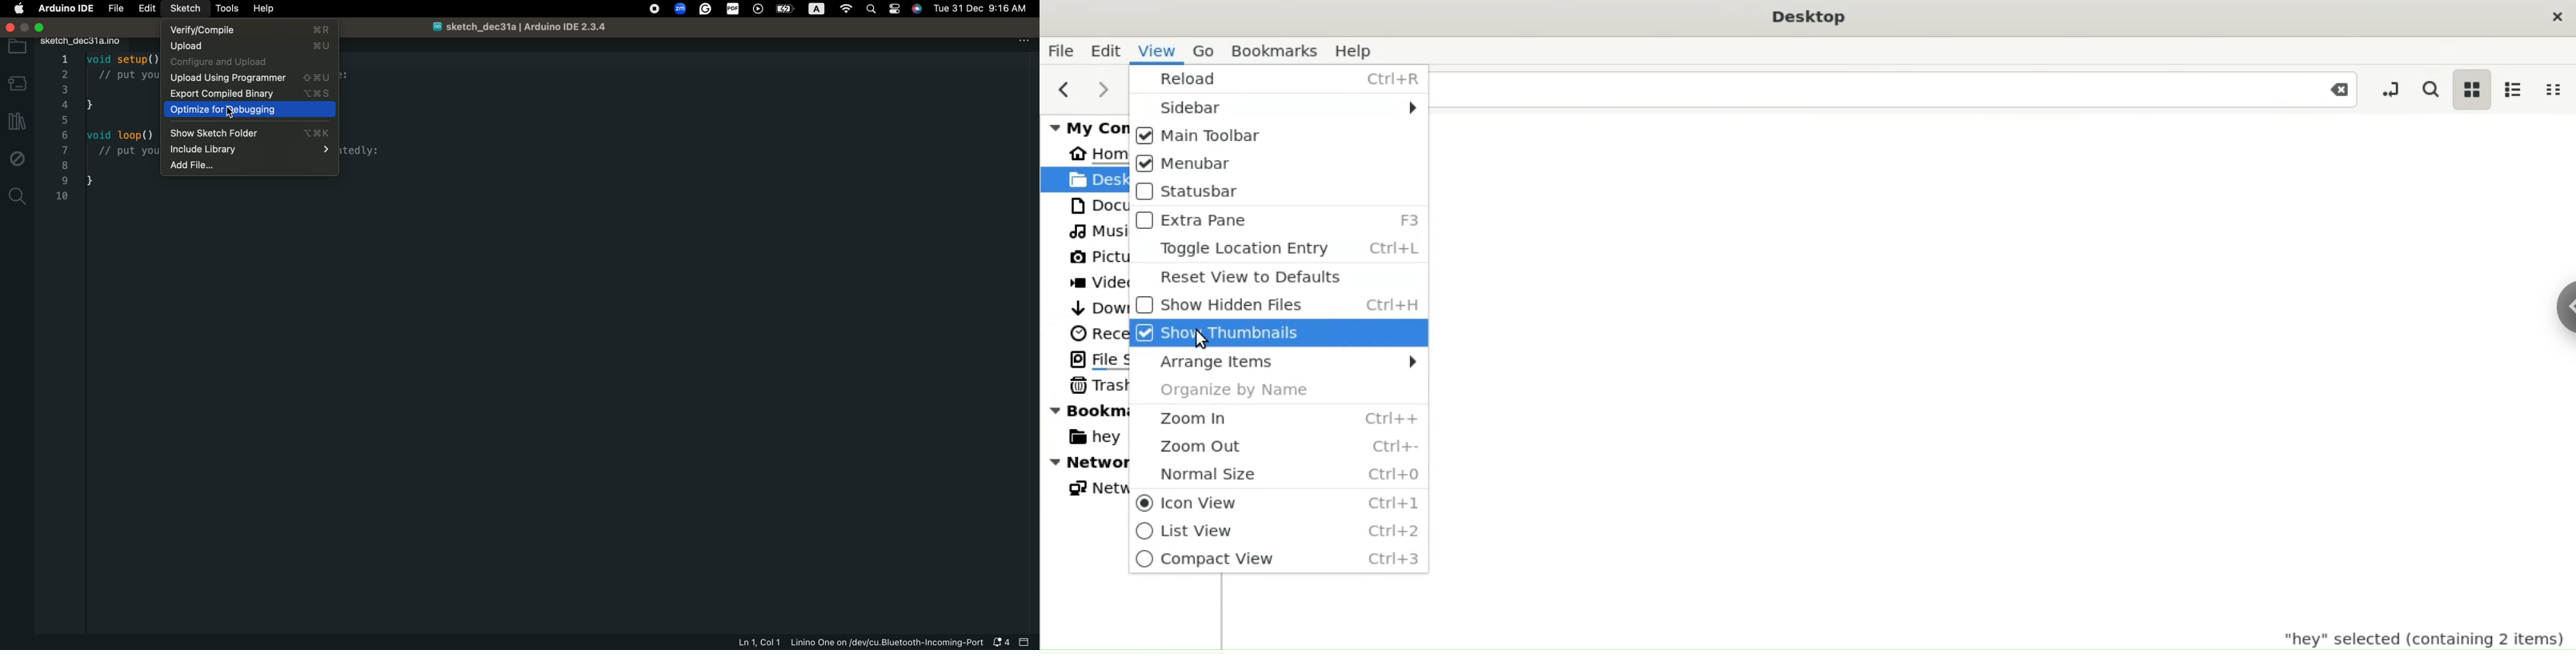 This screenshot has width=2576, height=672. Describe the element at coordinates (231, 112) in the screenshot. I see `cursor` at that location.